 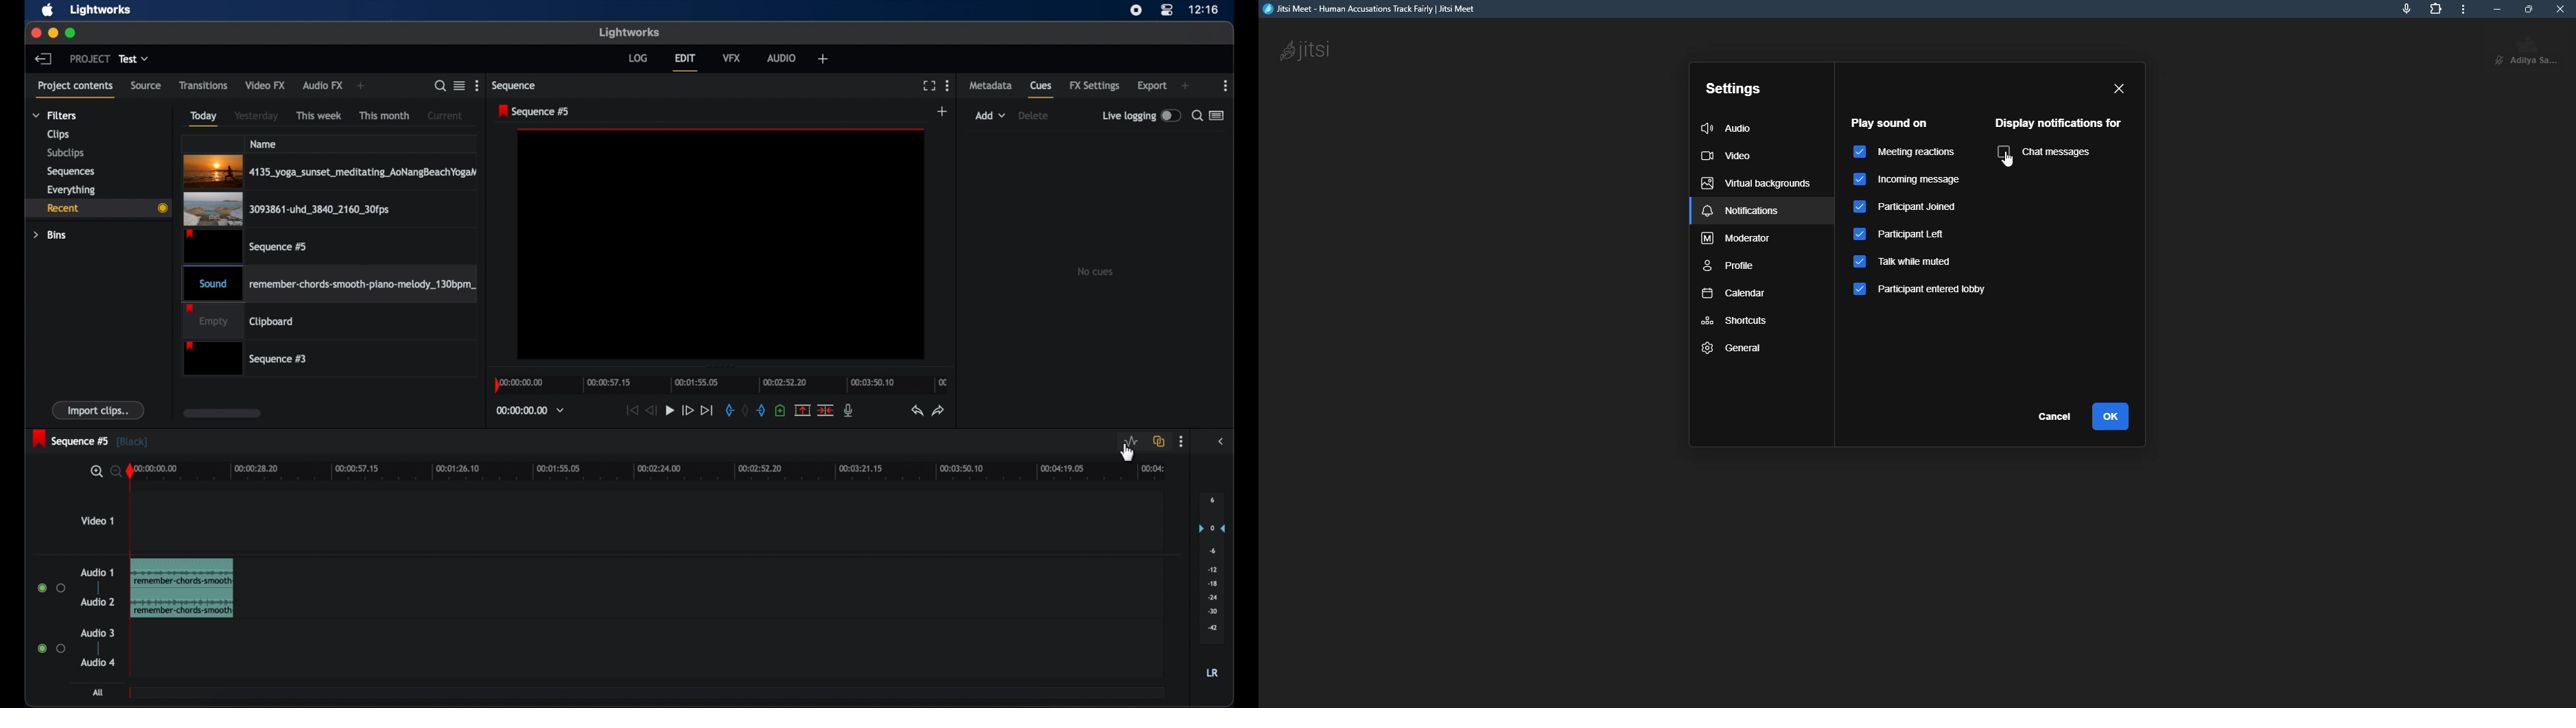 I want to click on project contents, so click(x=77, y=90).